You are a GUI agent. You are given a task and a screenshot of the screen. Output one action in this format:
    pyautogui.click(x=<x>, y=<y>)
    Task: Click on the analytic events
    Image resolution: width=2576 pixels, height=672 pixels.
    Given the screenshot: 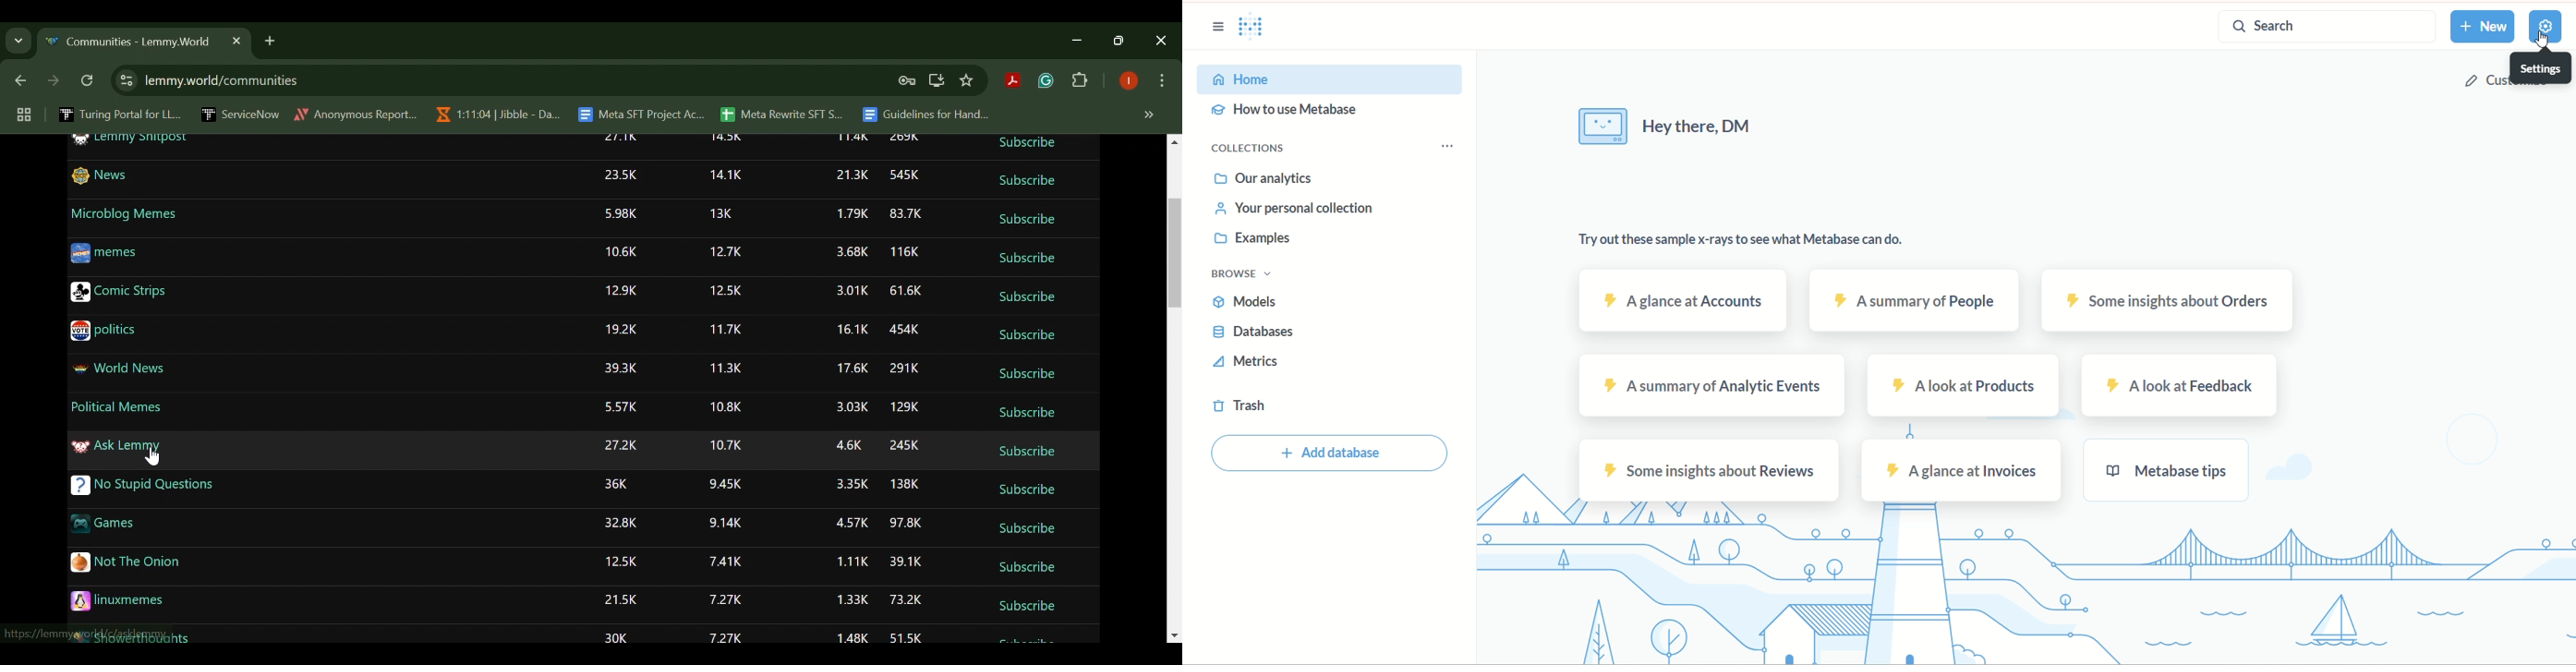 What is the action you would take?
    pyautogui.click(x=1711, y=385)
    